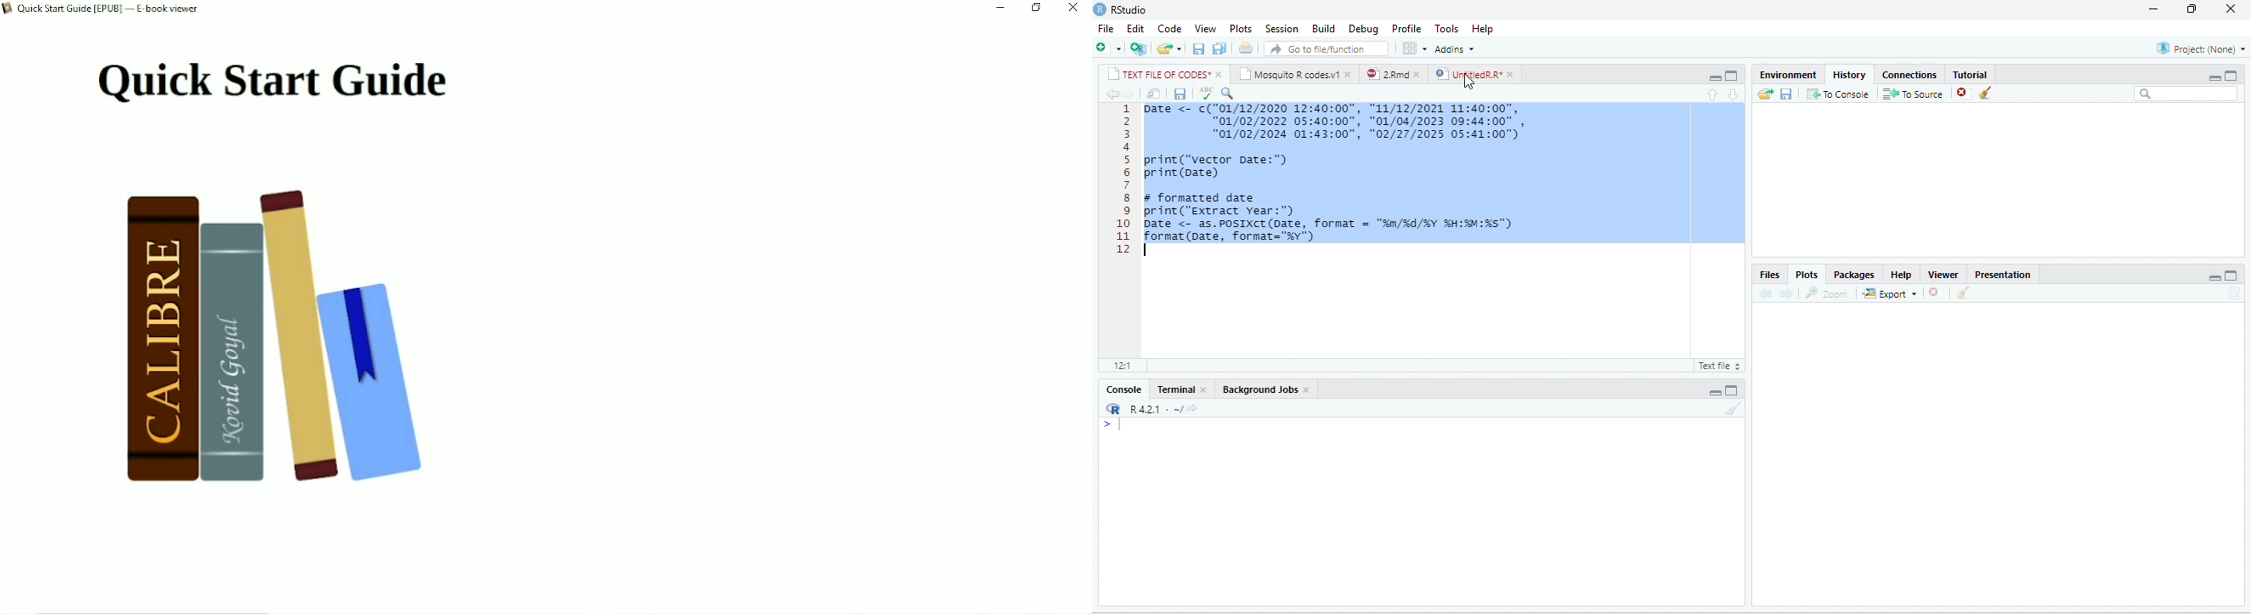 The width and height of the screenshot is (2268, 616). I want to click on Zoom, so click(1827, 293).